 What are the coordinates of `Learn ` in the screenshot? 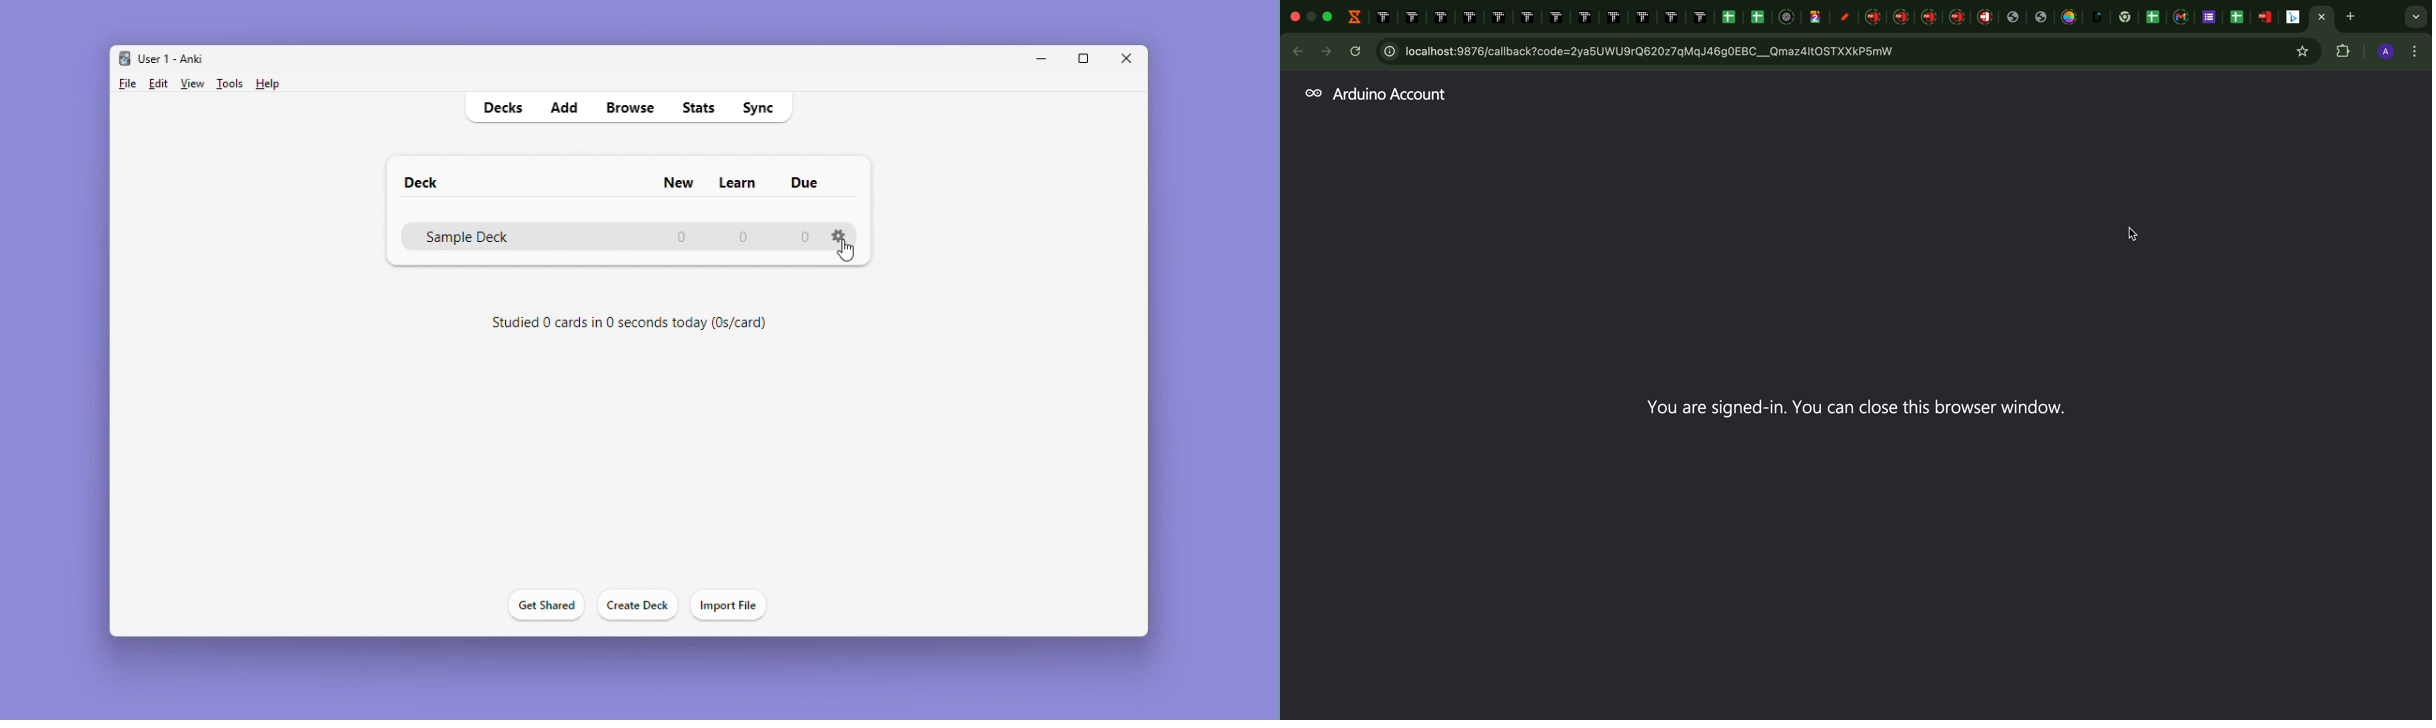 It's located at (736, 183).